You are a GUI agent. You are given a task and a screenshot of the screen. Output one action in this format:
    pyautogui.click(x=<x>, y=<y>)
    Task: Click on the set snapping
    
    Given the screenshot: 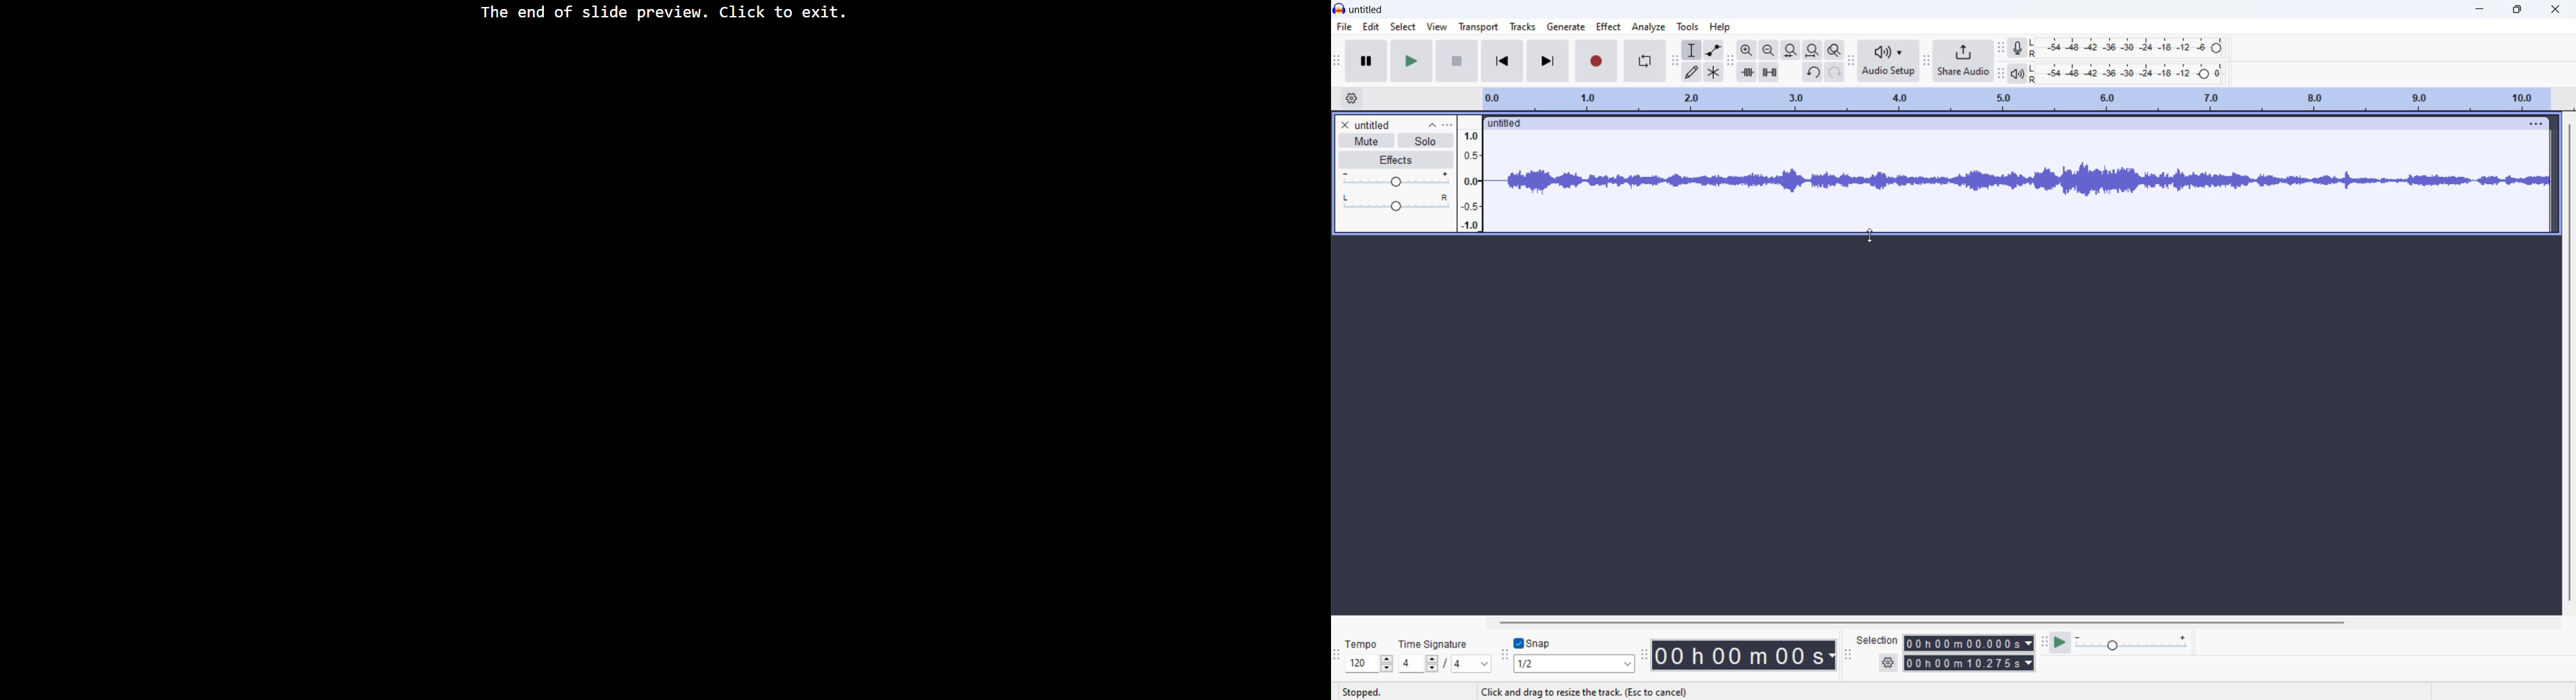 What is the action you would take?
    pyautogui.click(x=1575, y=664)
    